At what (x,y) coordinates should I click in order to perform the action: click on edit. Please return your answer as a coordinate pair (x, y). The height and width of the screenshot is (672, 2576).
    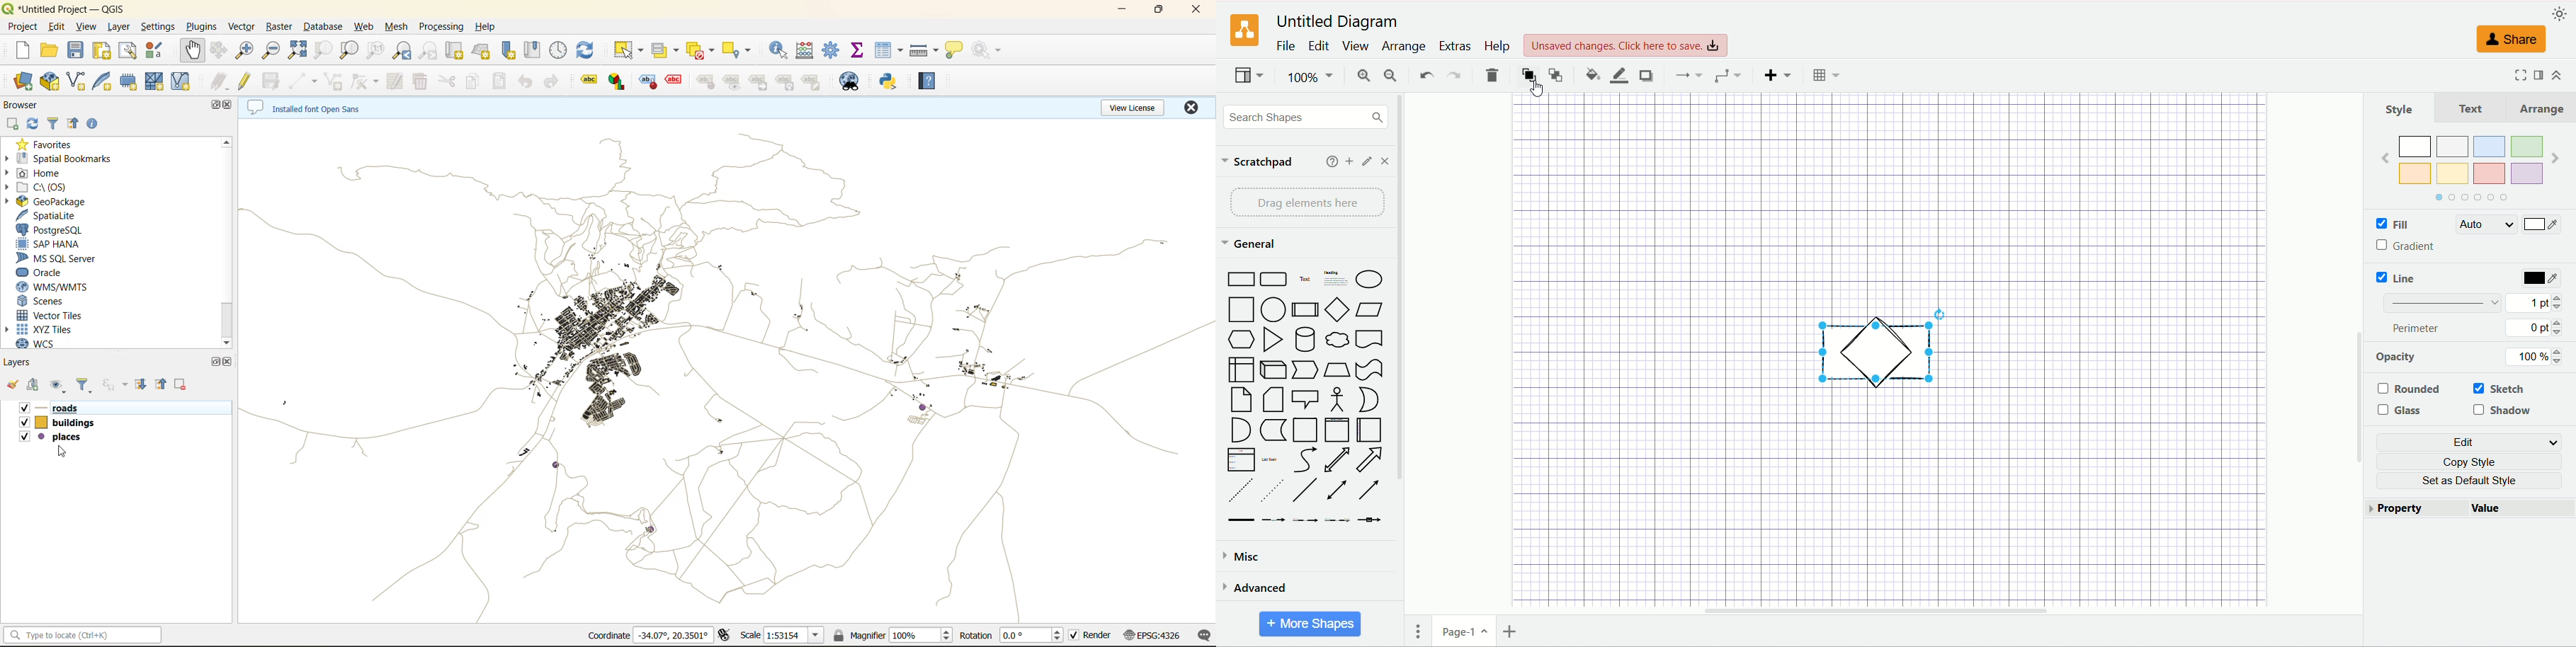
    Looking at the image, I should click on (1366, 161).